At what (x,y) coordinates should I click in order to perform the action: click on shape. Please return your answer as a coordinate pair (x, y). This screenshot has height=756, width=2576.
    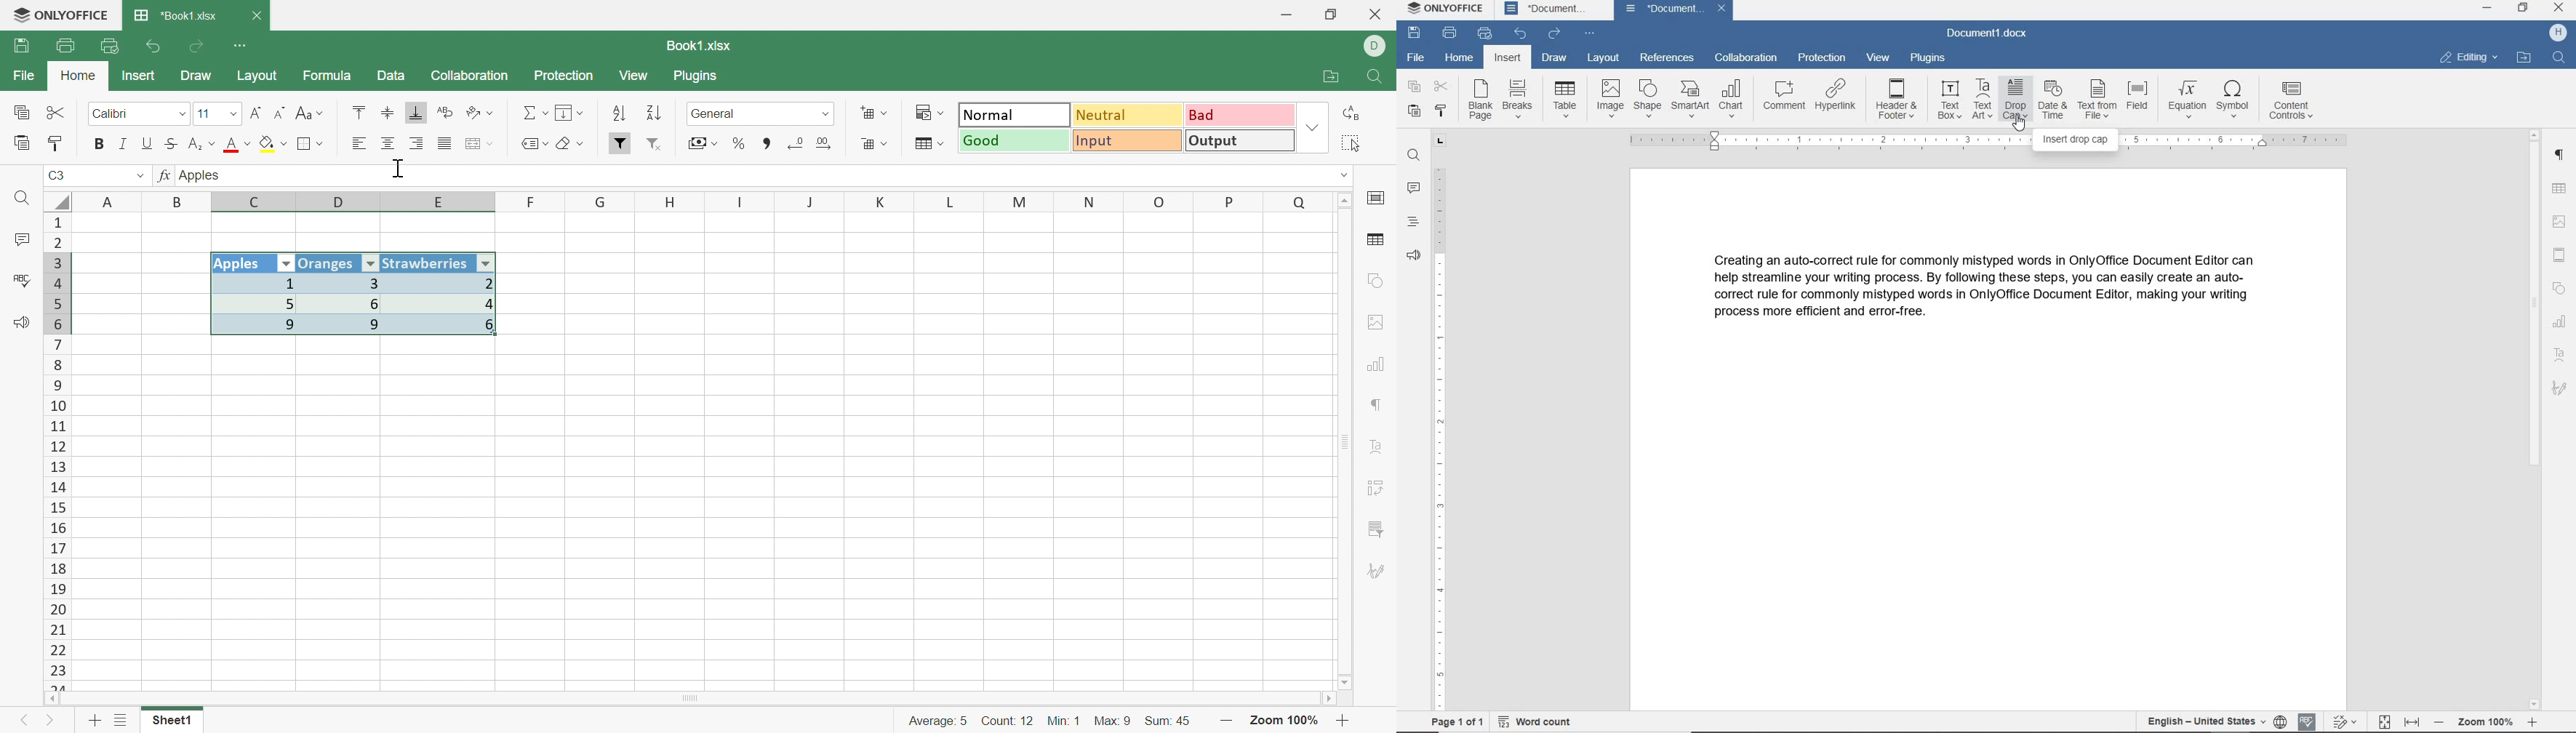
    Looking at the image, I should click on (2560, 287).